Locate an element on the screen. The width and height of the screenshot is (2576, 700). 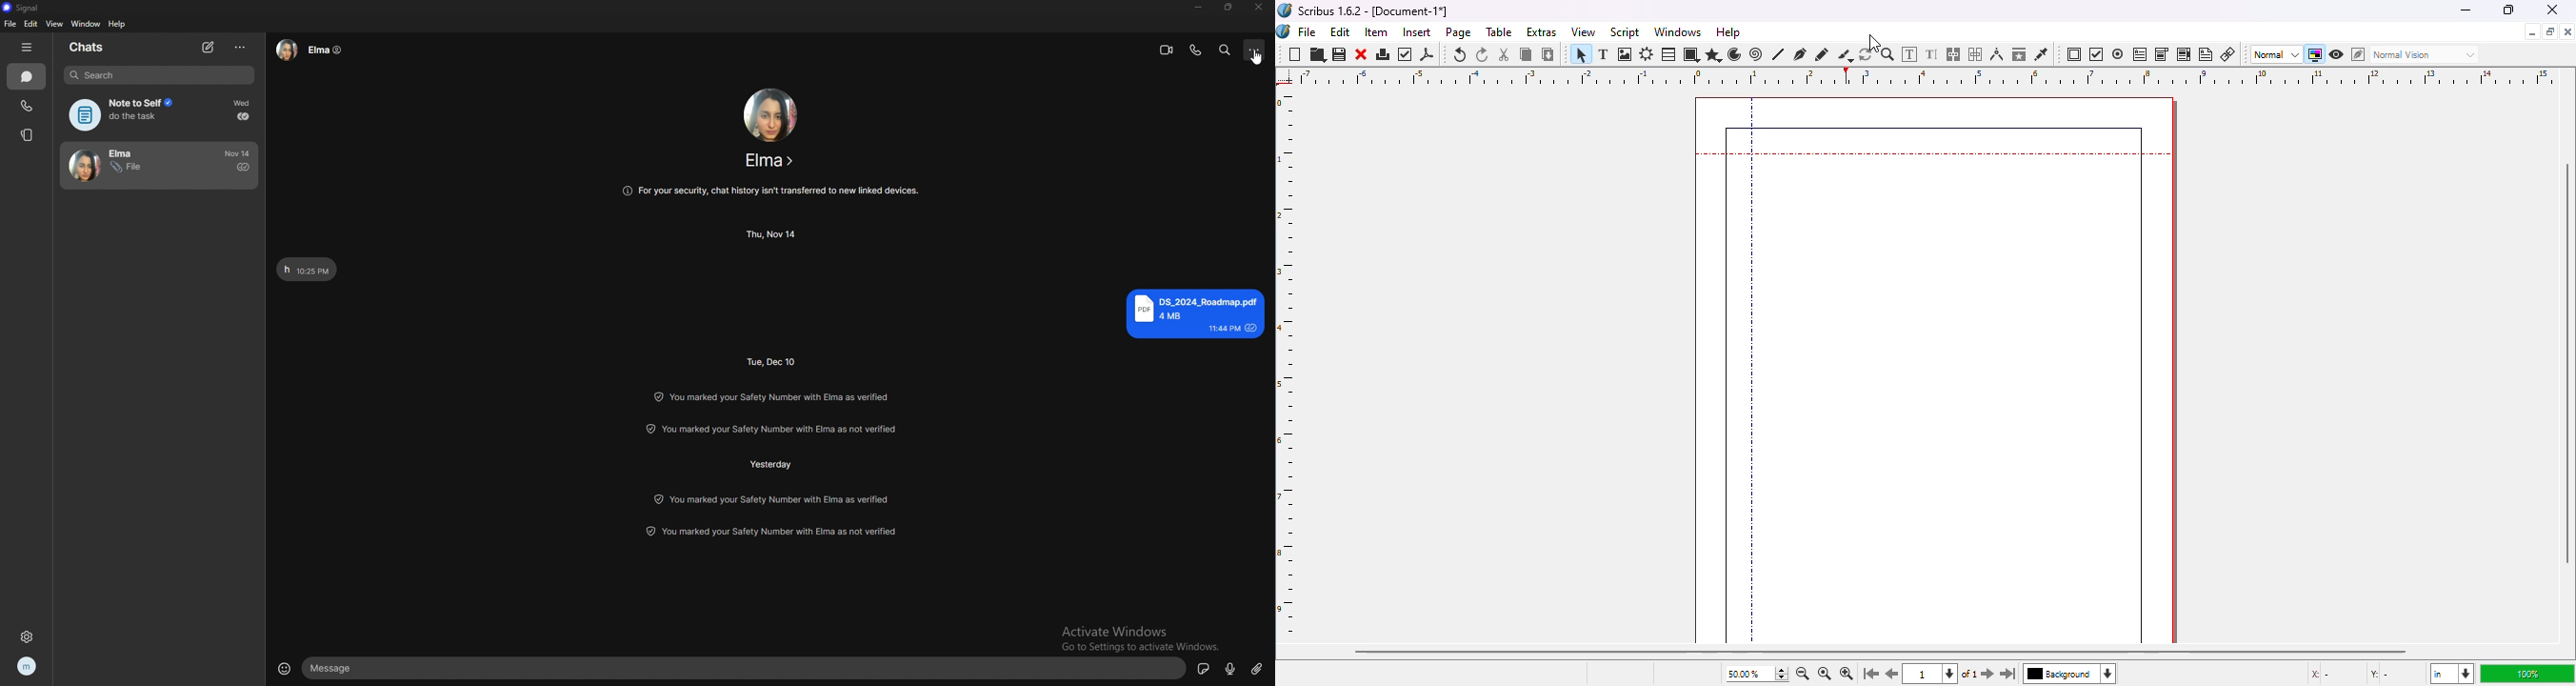
logo is located at coordinates (1284, 31).